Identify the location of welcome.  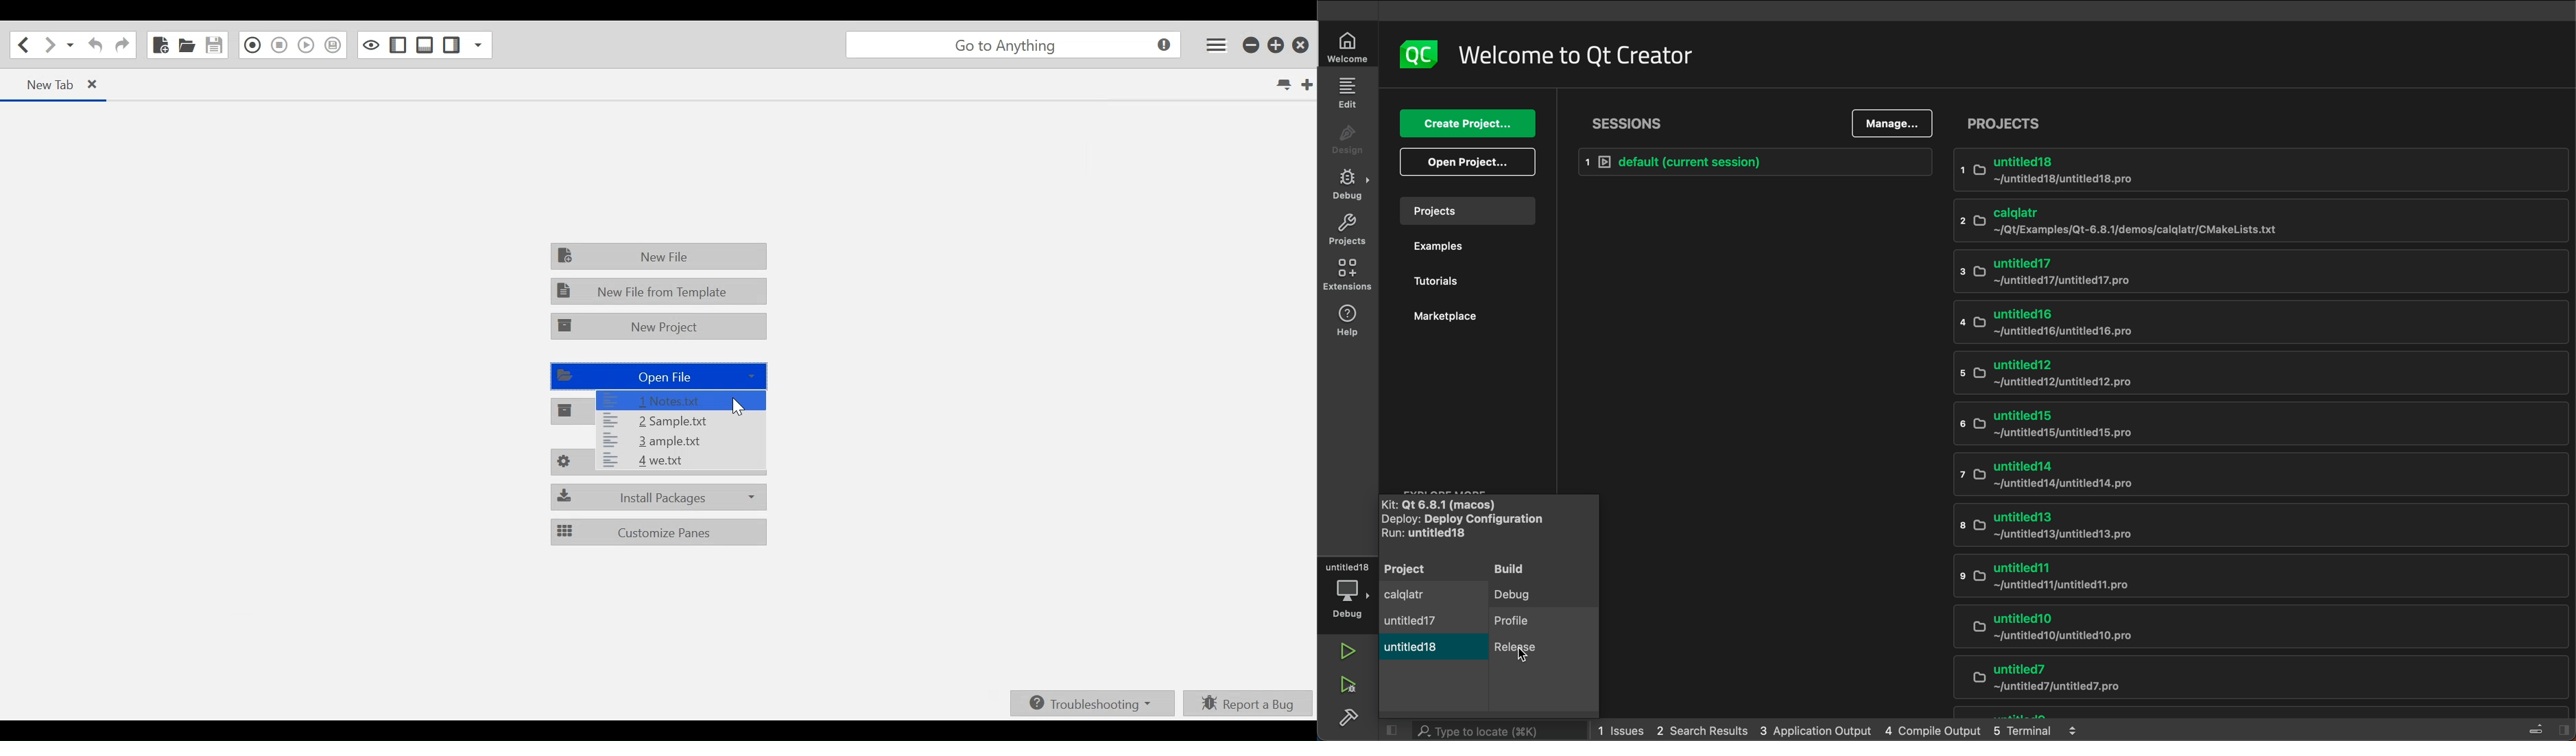
(1574, 53).